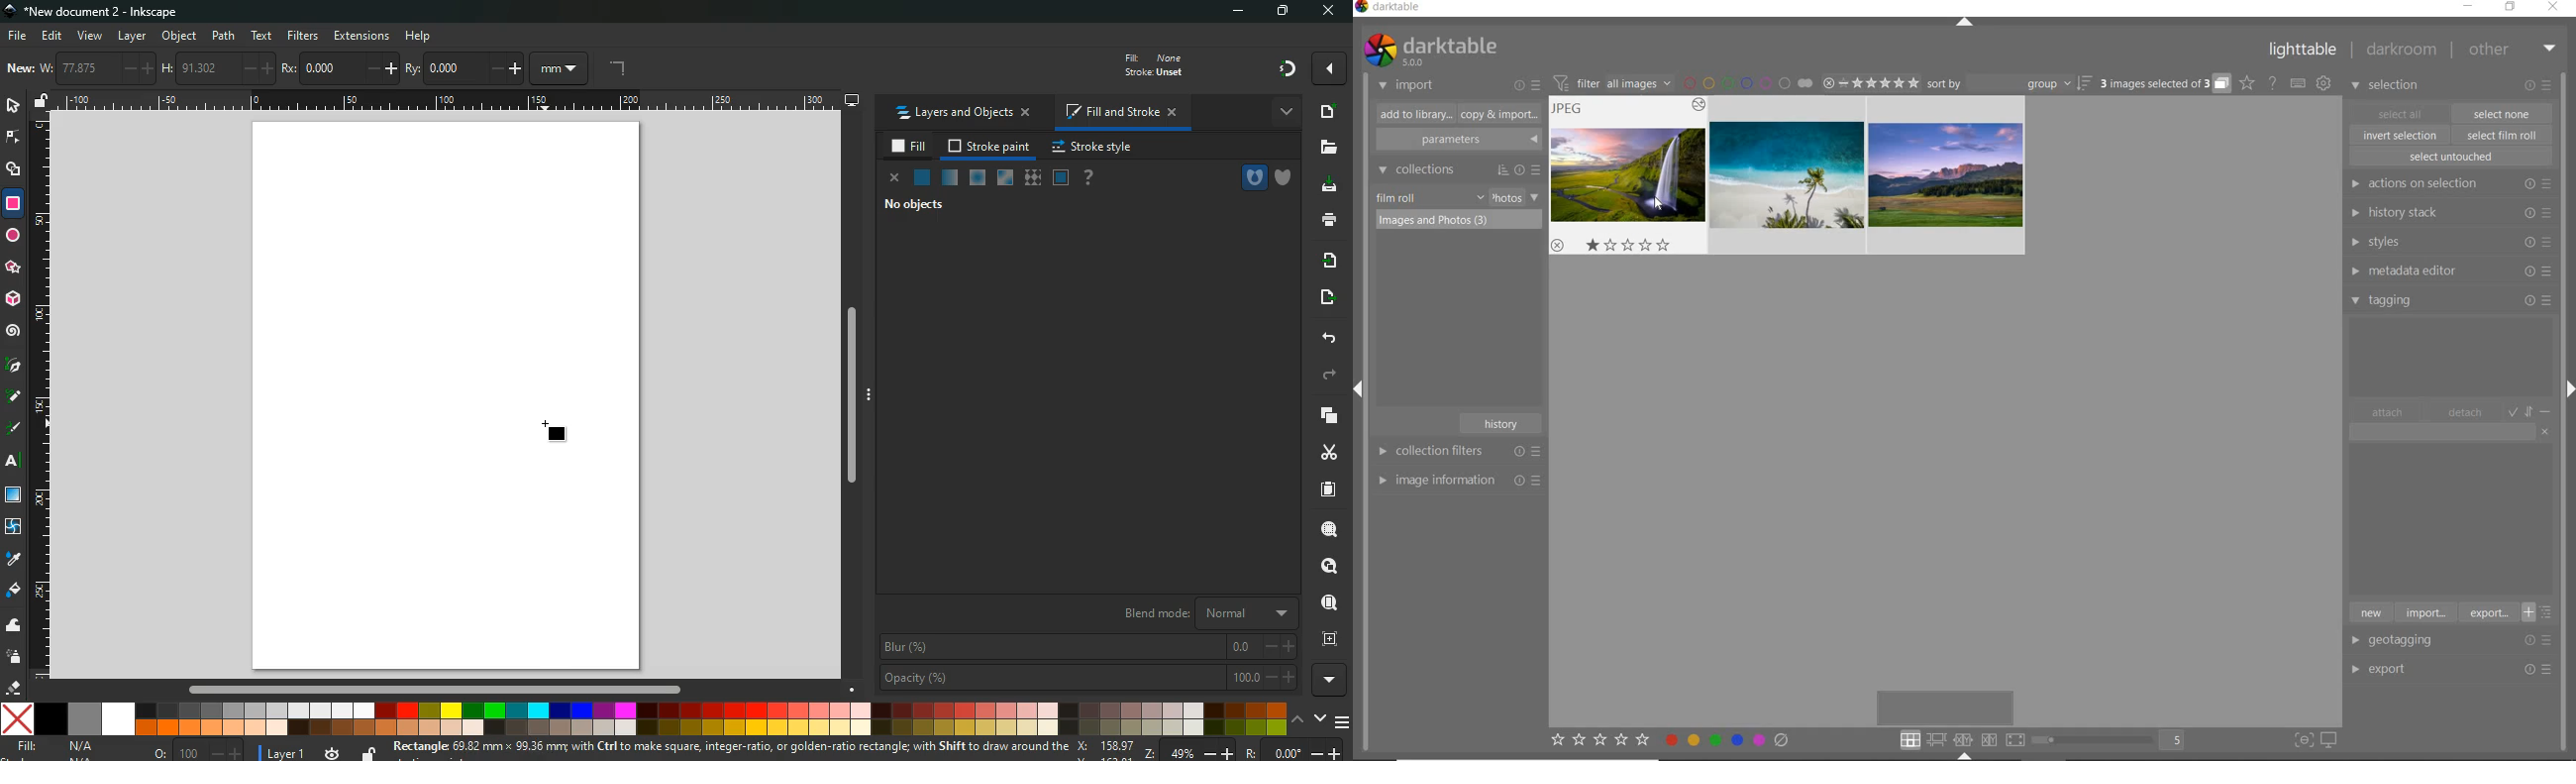  What do you see at coordinates (2164, 85) in the screenshot?
I see `expand grouped images` at bounding box center [2164, 85].